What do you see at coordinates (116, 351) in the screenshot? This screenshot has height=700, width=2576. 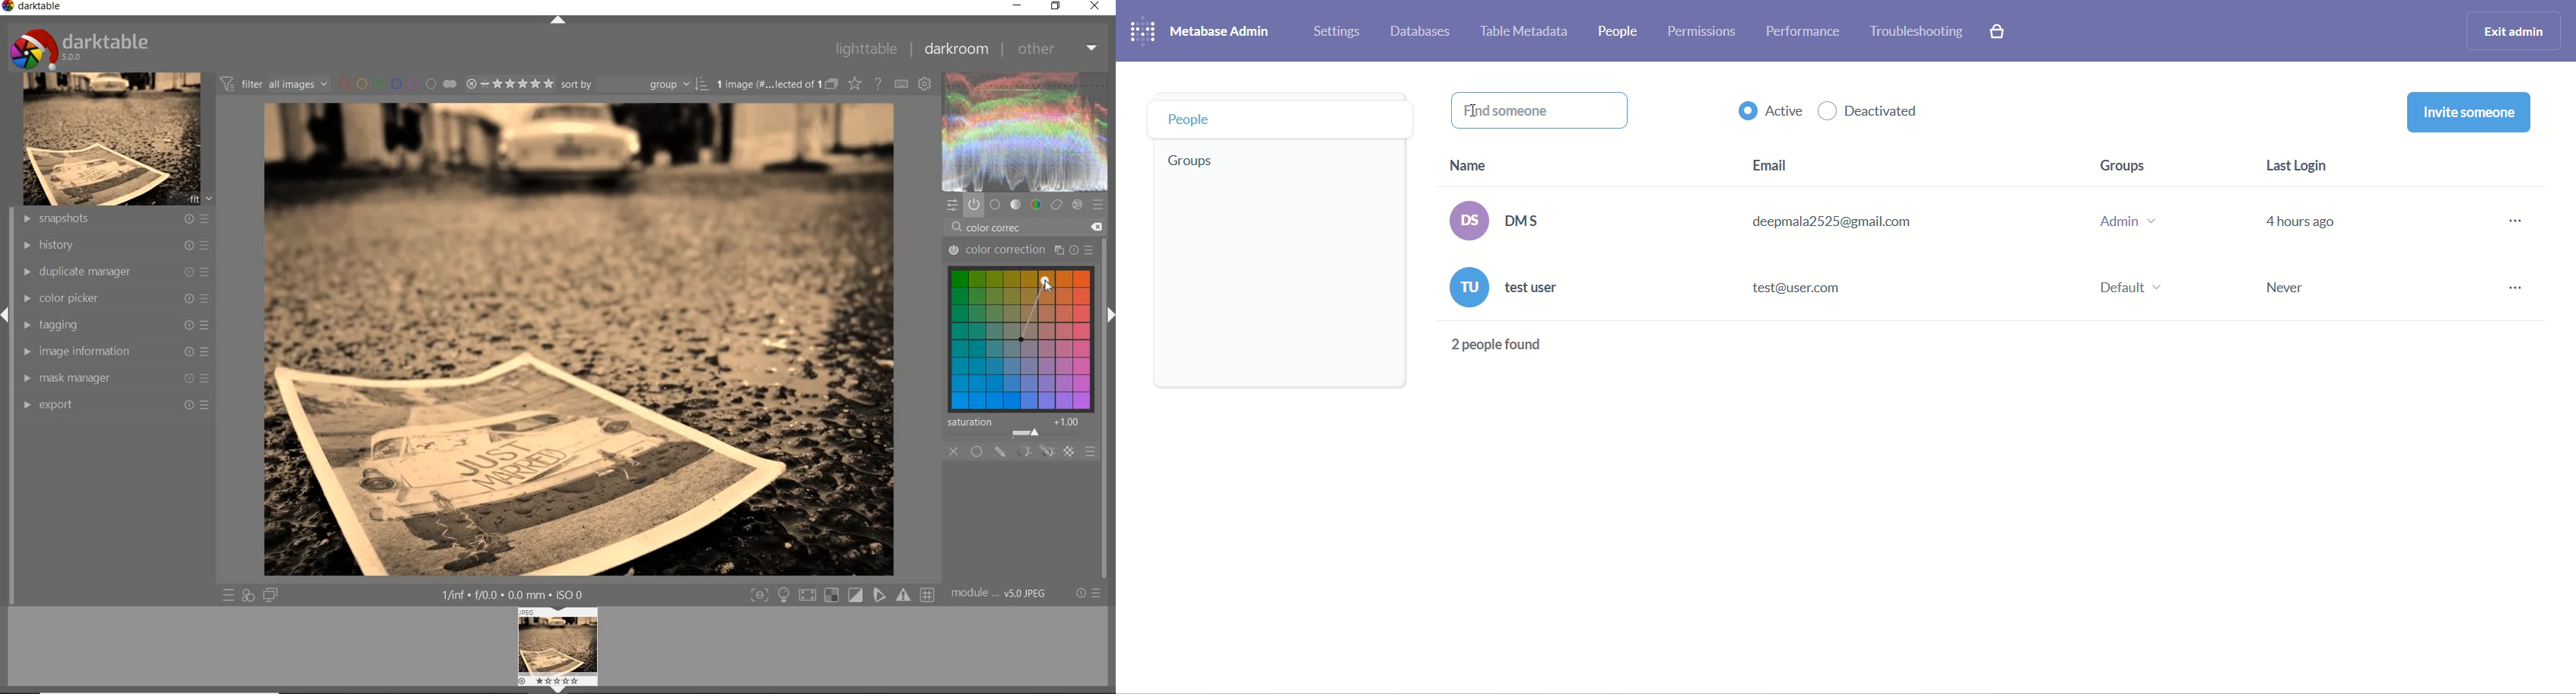 I see `image information` at bounding box center [116, 351].